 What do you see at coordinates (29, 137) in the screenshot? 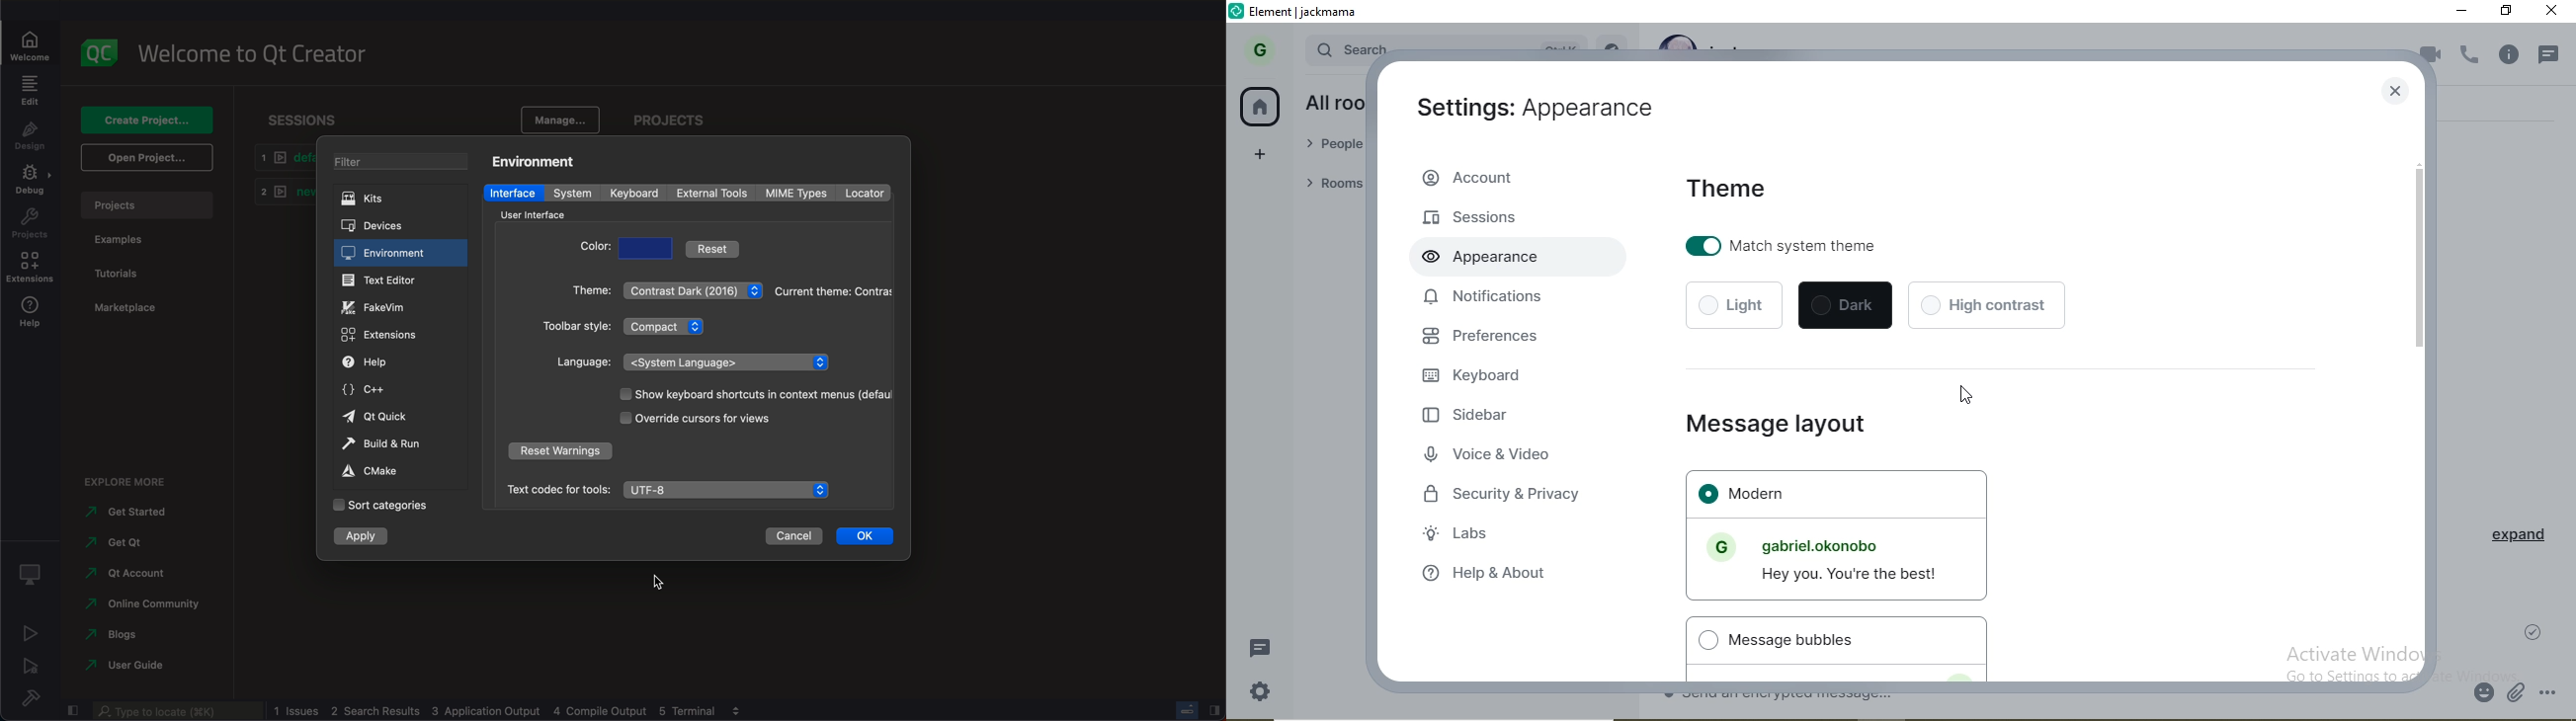
I see `Design` at bounding box center [29, 137].